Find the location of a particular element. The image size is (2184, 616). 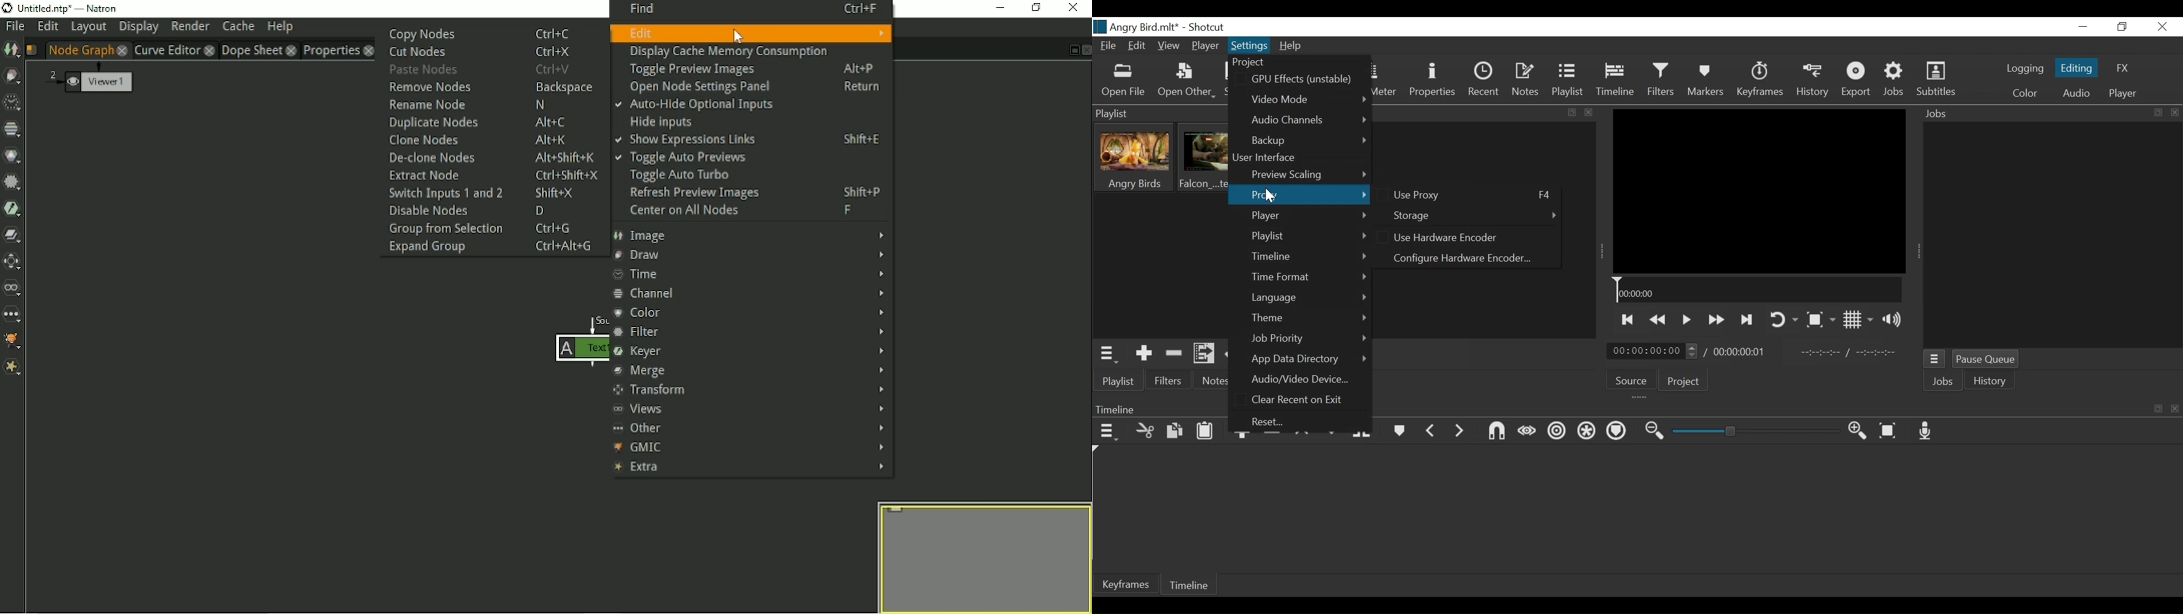

Ripple delete is located at coordinates (1271, 438).